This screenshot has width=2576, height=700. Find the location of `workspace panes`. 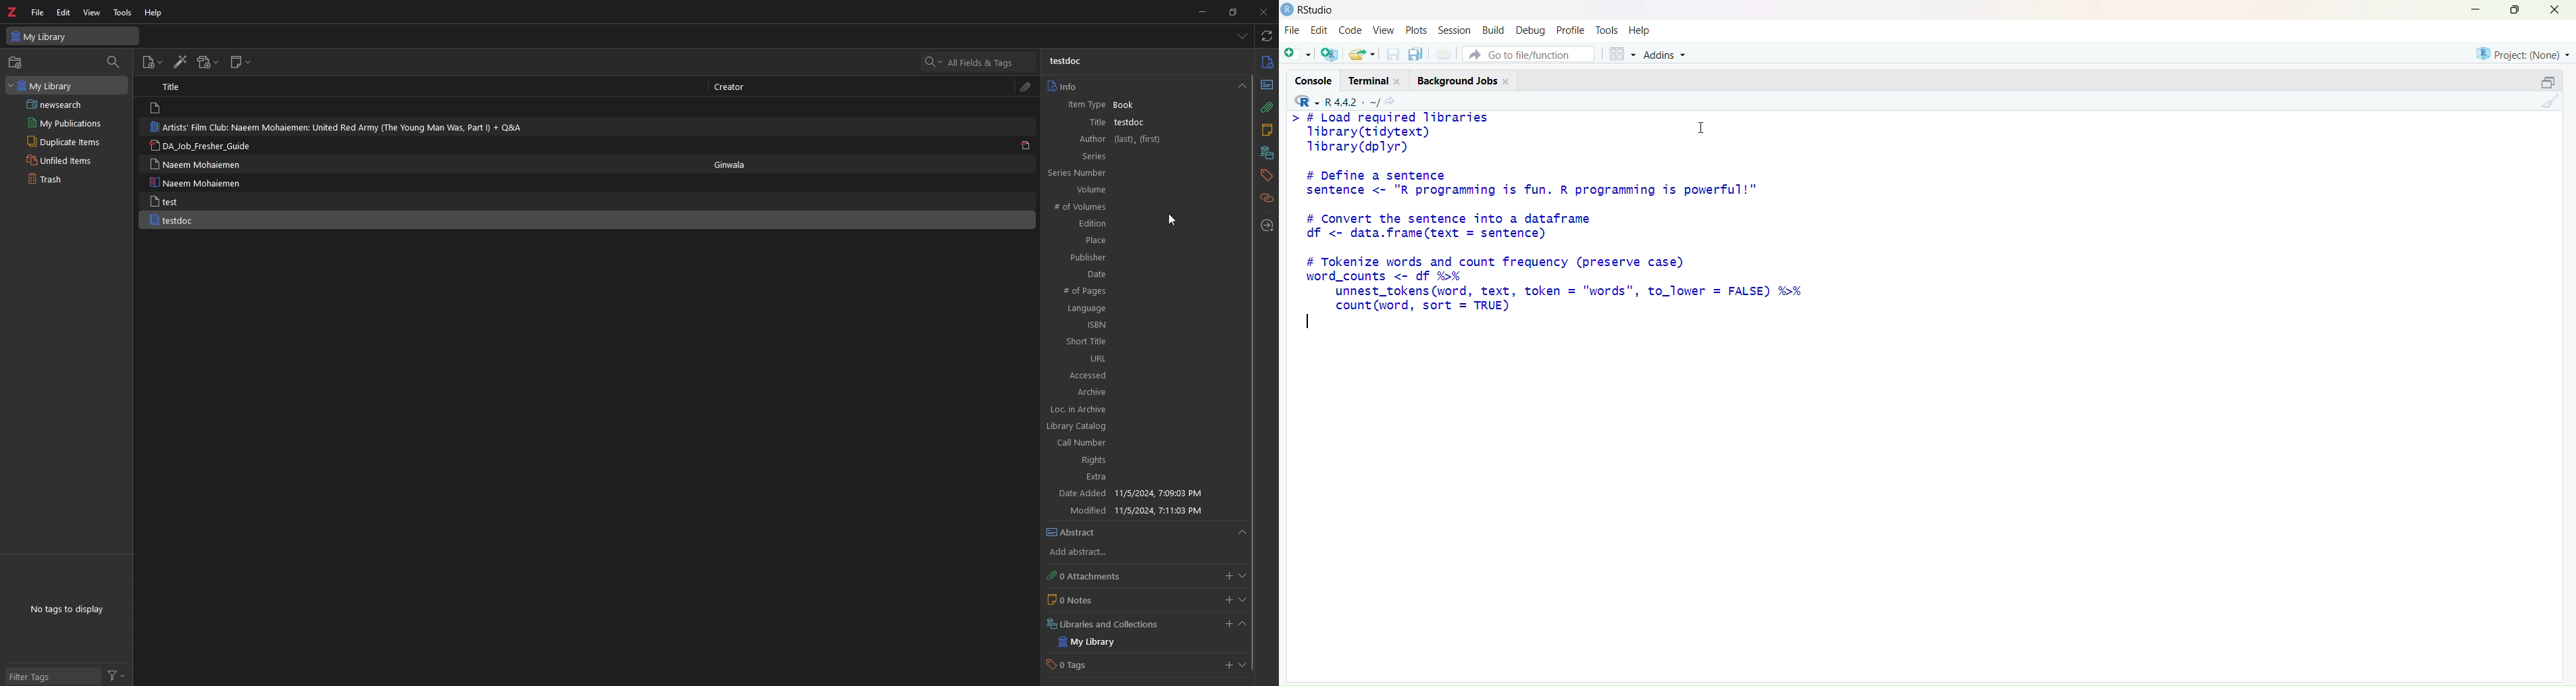

workspace panes is located at coordinates (1620, 55).